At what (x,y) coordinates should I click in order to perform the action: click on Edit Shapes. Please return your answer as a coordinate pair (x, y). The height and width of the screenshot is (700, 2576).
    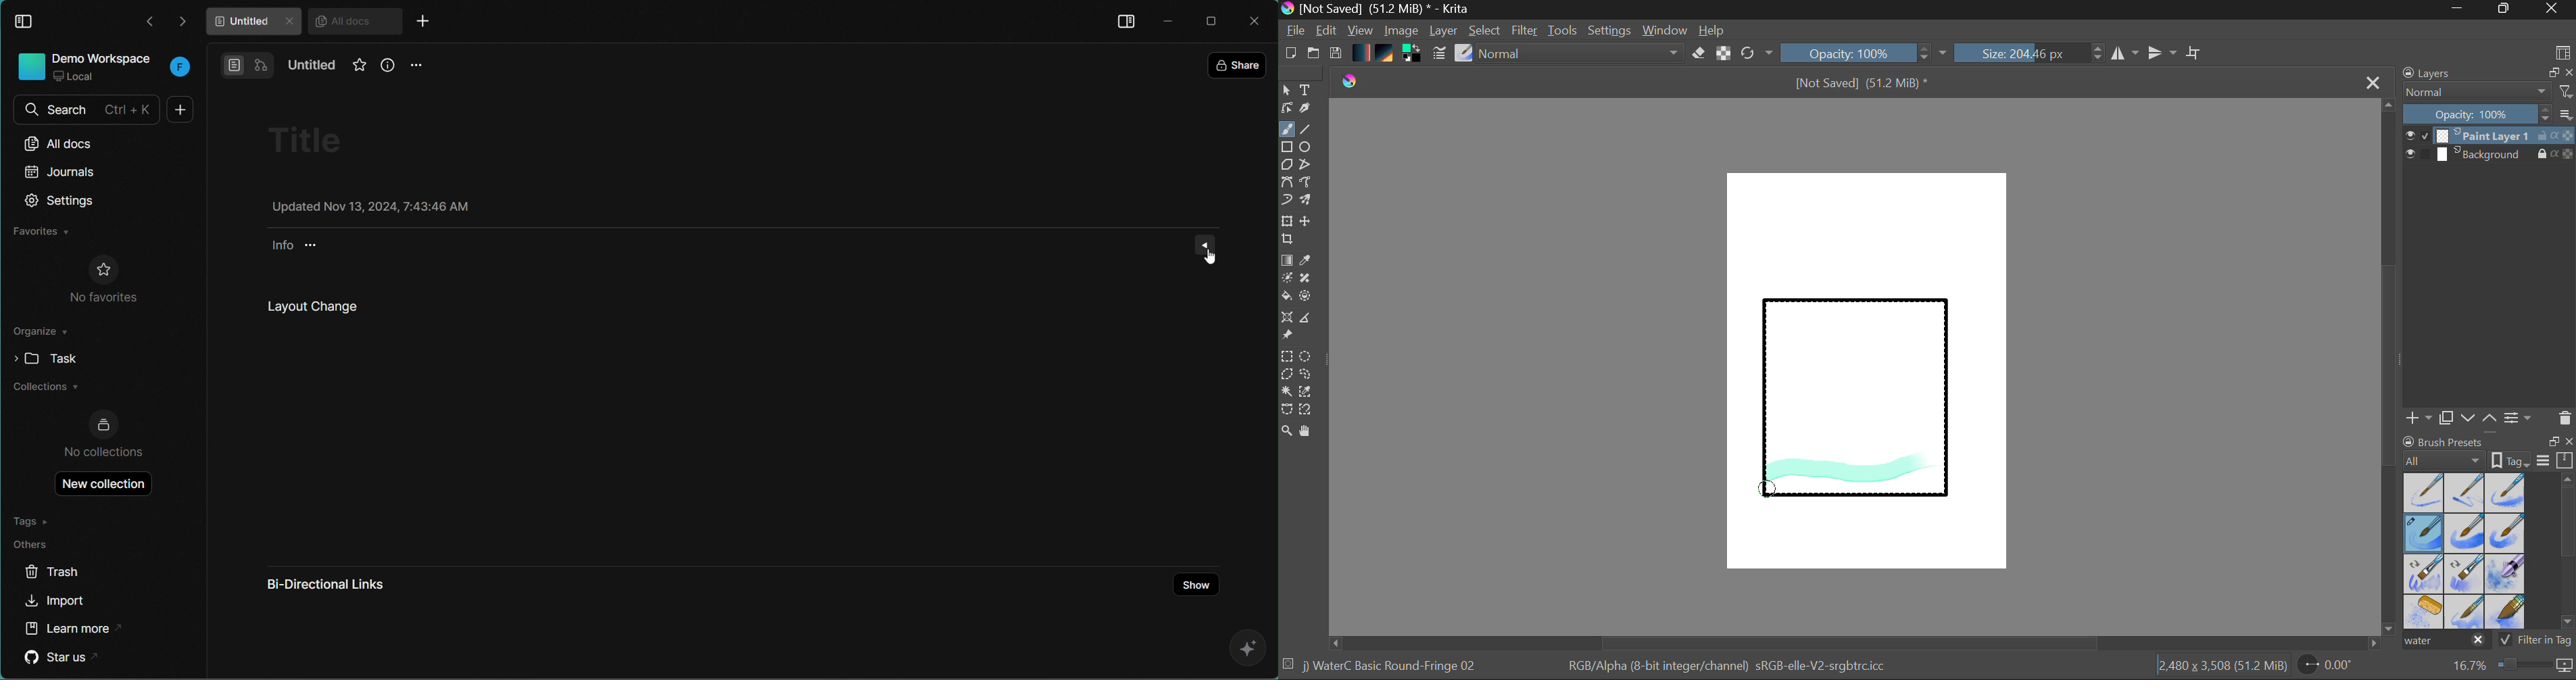
    Looking at the image, I should click on (1286, 110).